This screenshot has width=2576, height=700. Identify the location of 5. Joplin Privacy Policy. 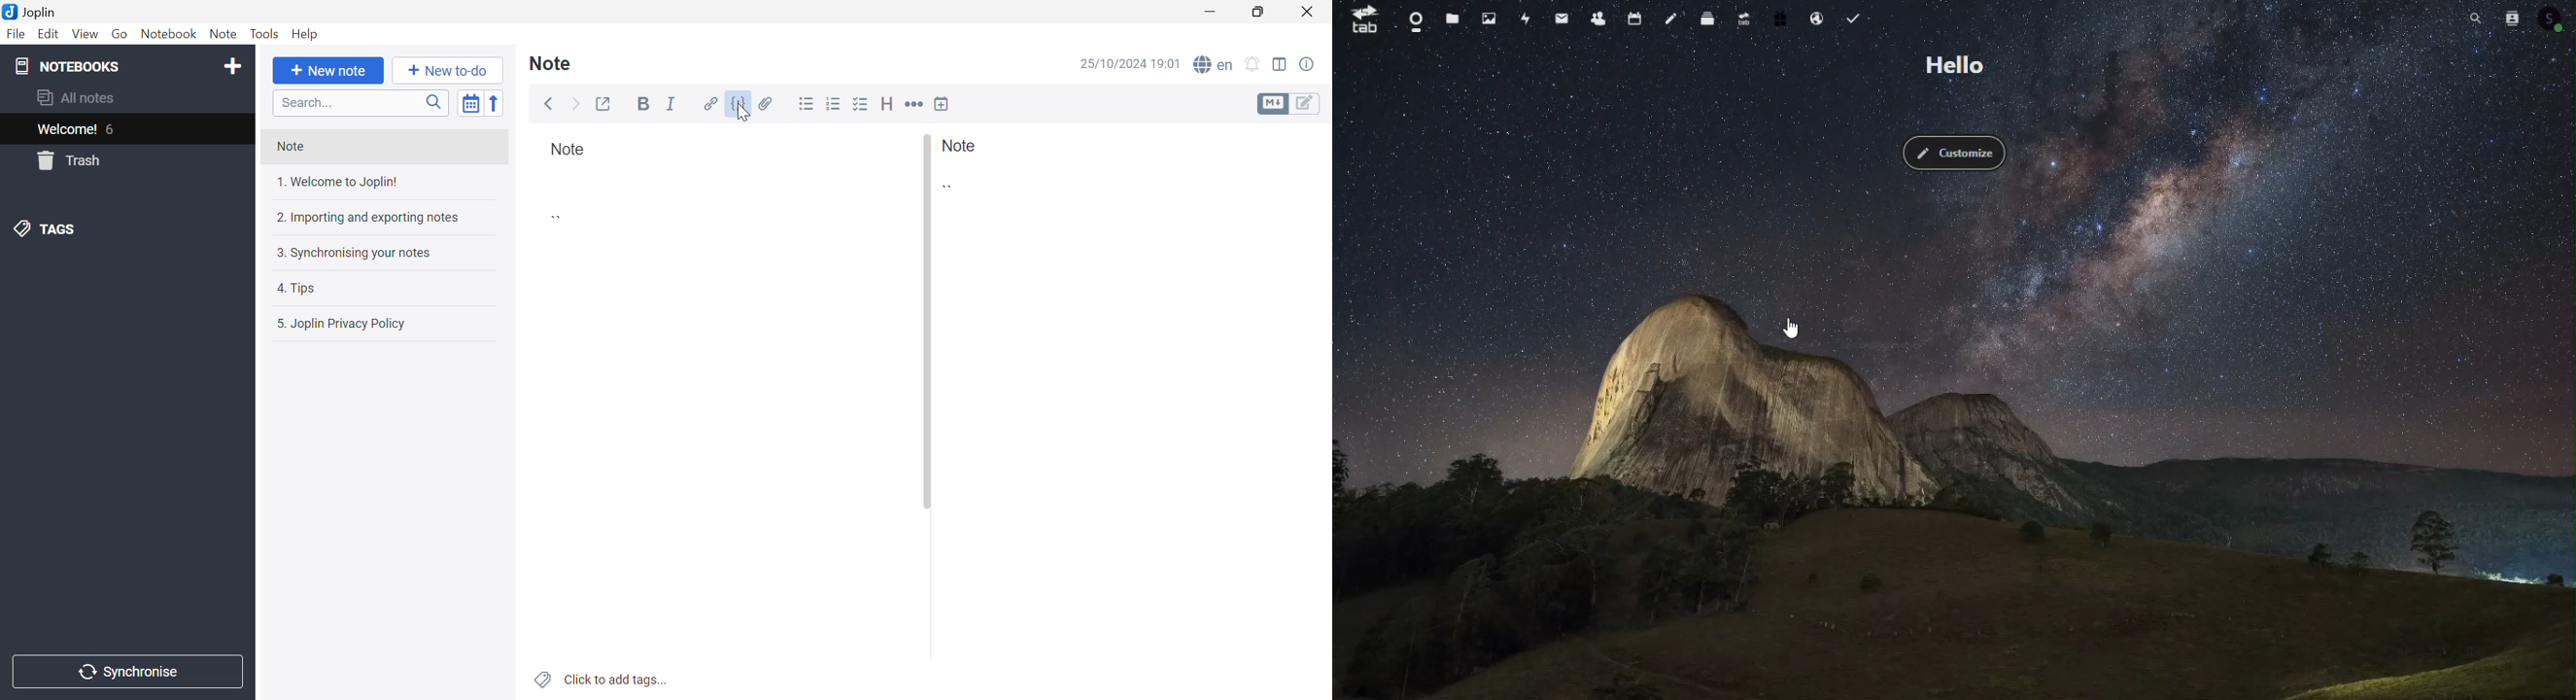
(339, 324).